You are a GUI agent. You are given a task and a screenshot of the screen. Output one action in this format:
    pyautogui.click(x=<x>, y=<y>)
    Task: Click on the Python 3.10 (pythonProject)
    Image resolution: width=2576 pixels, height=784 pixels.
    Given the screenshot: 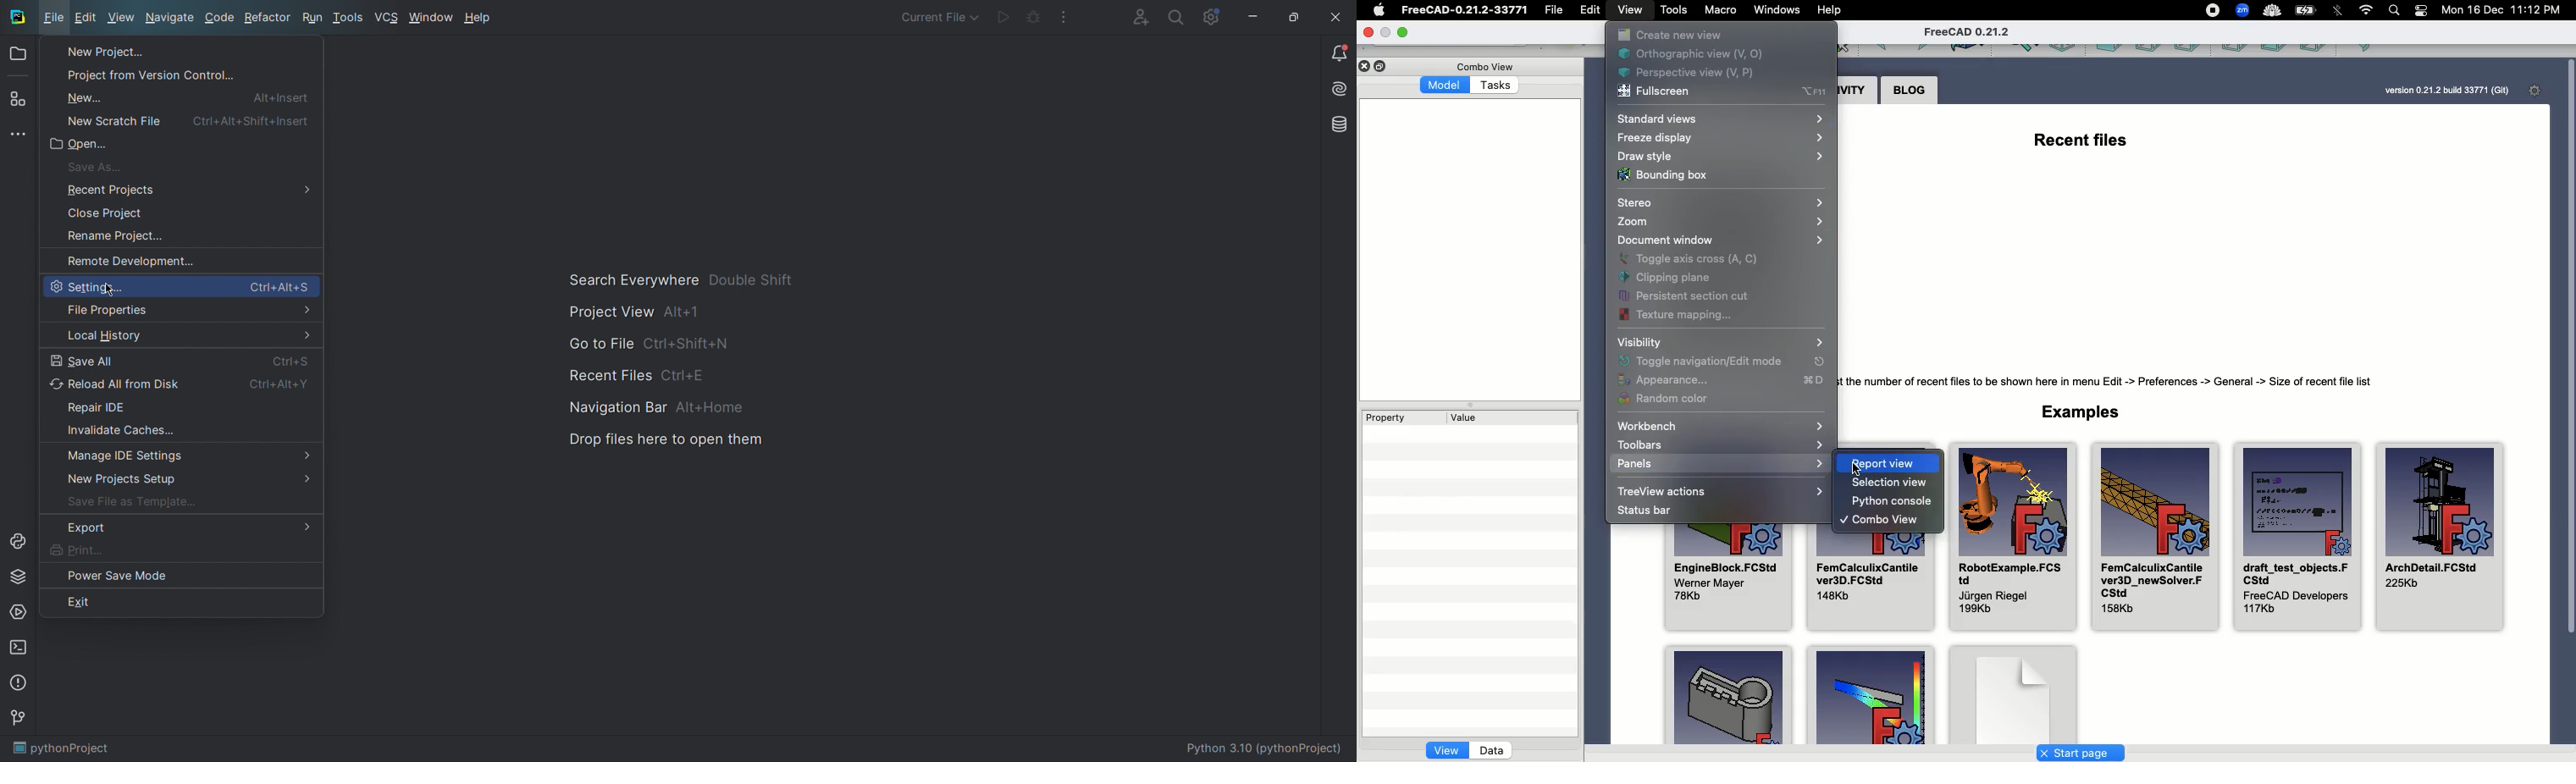 What is the action you would take?
    pyautogui.click(x=1266, y=749)
    